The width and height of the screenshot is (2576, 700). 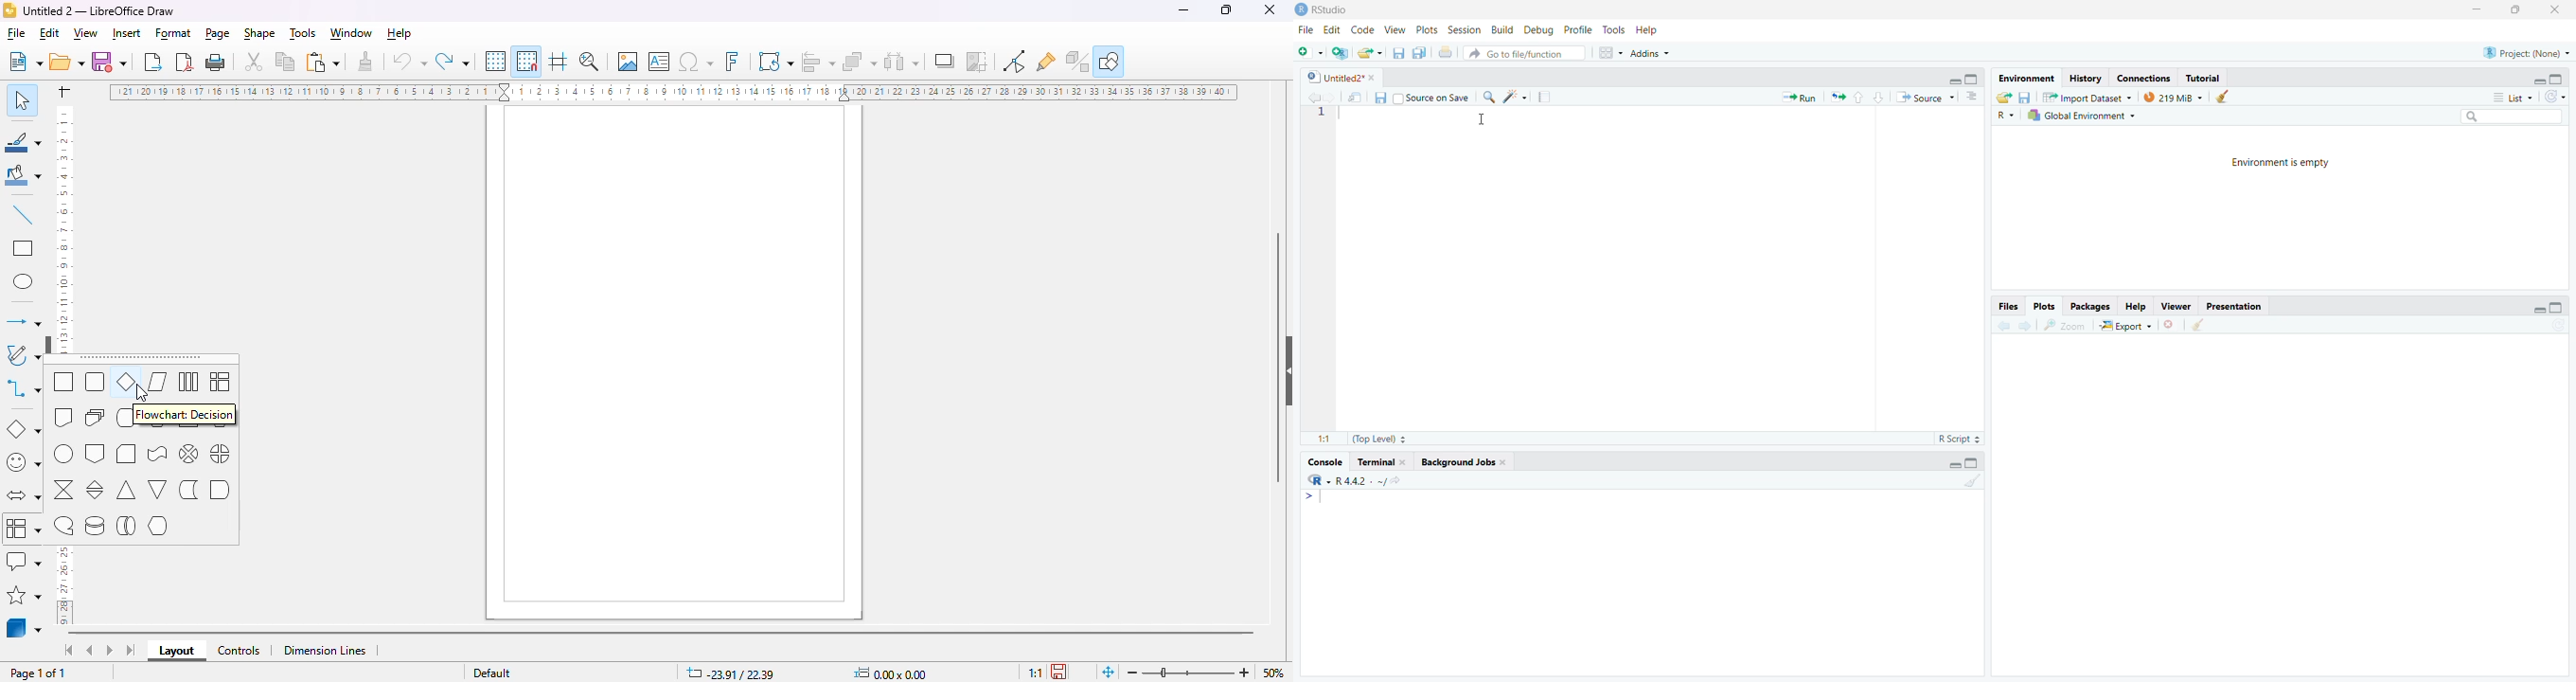 I want to click on Source, so click(x=1925, y=97).